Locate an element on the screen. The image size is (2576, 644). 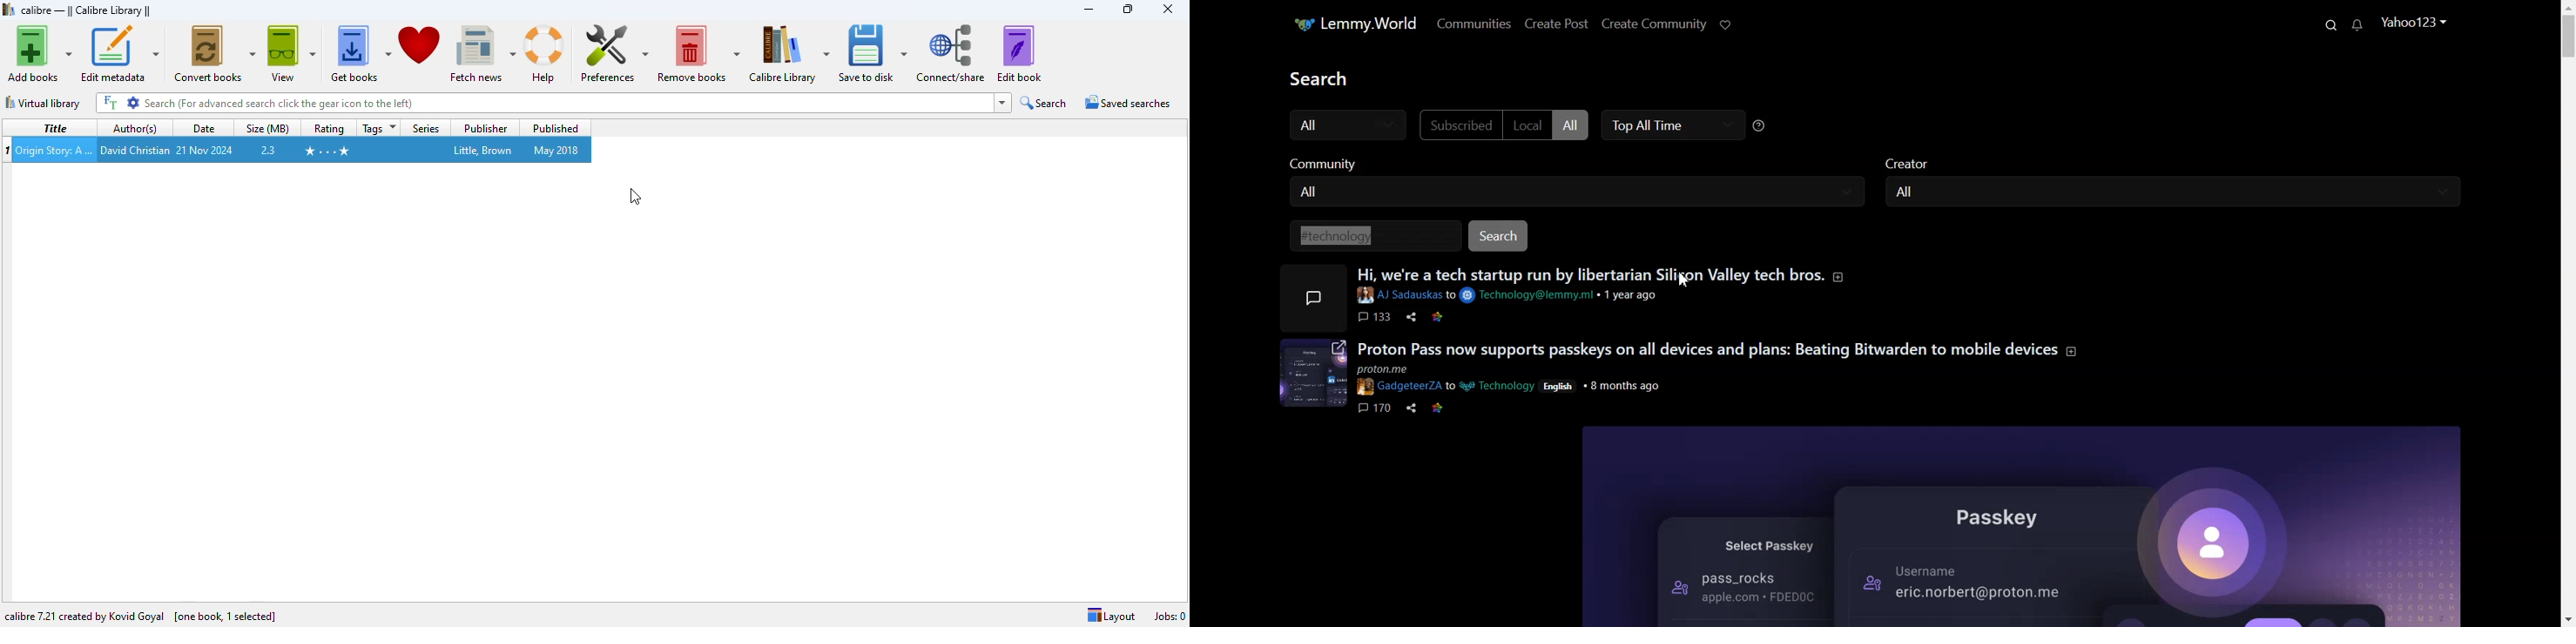
description is located at coordinates (1842, 276).